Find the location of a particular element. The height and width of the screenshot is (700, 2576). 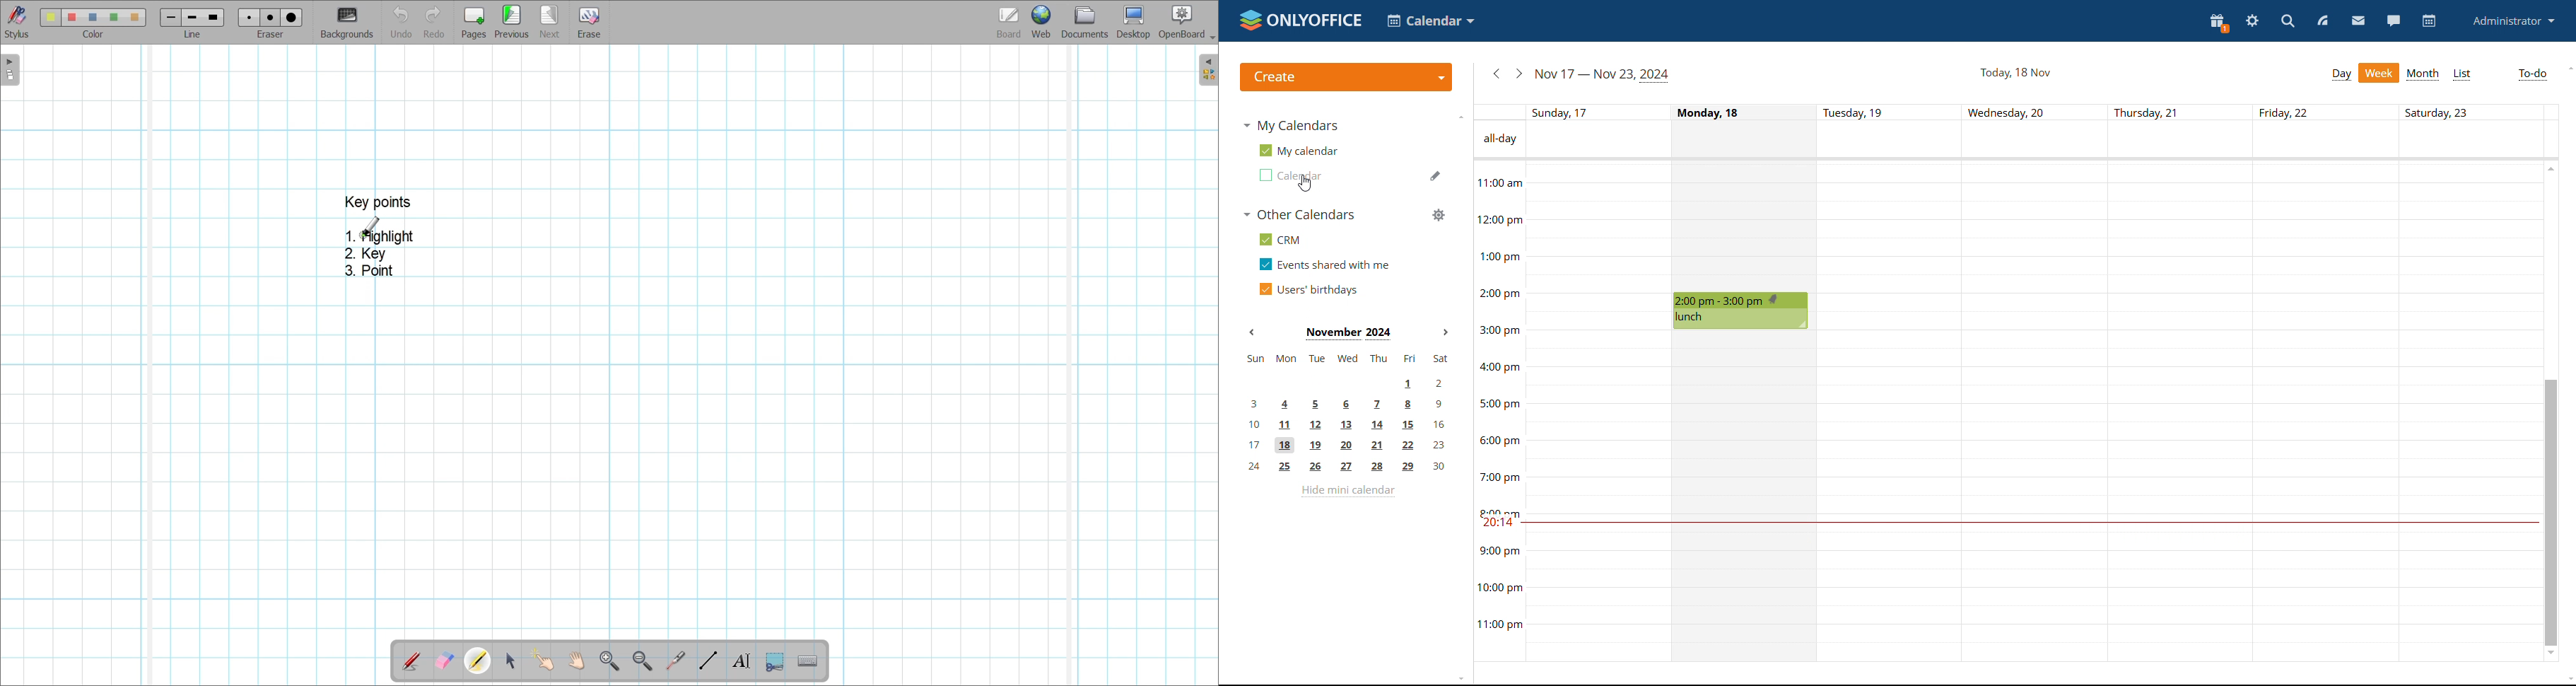

month view is located at coordinates (2424, 74).